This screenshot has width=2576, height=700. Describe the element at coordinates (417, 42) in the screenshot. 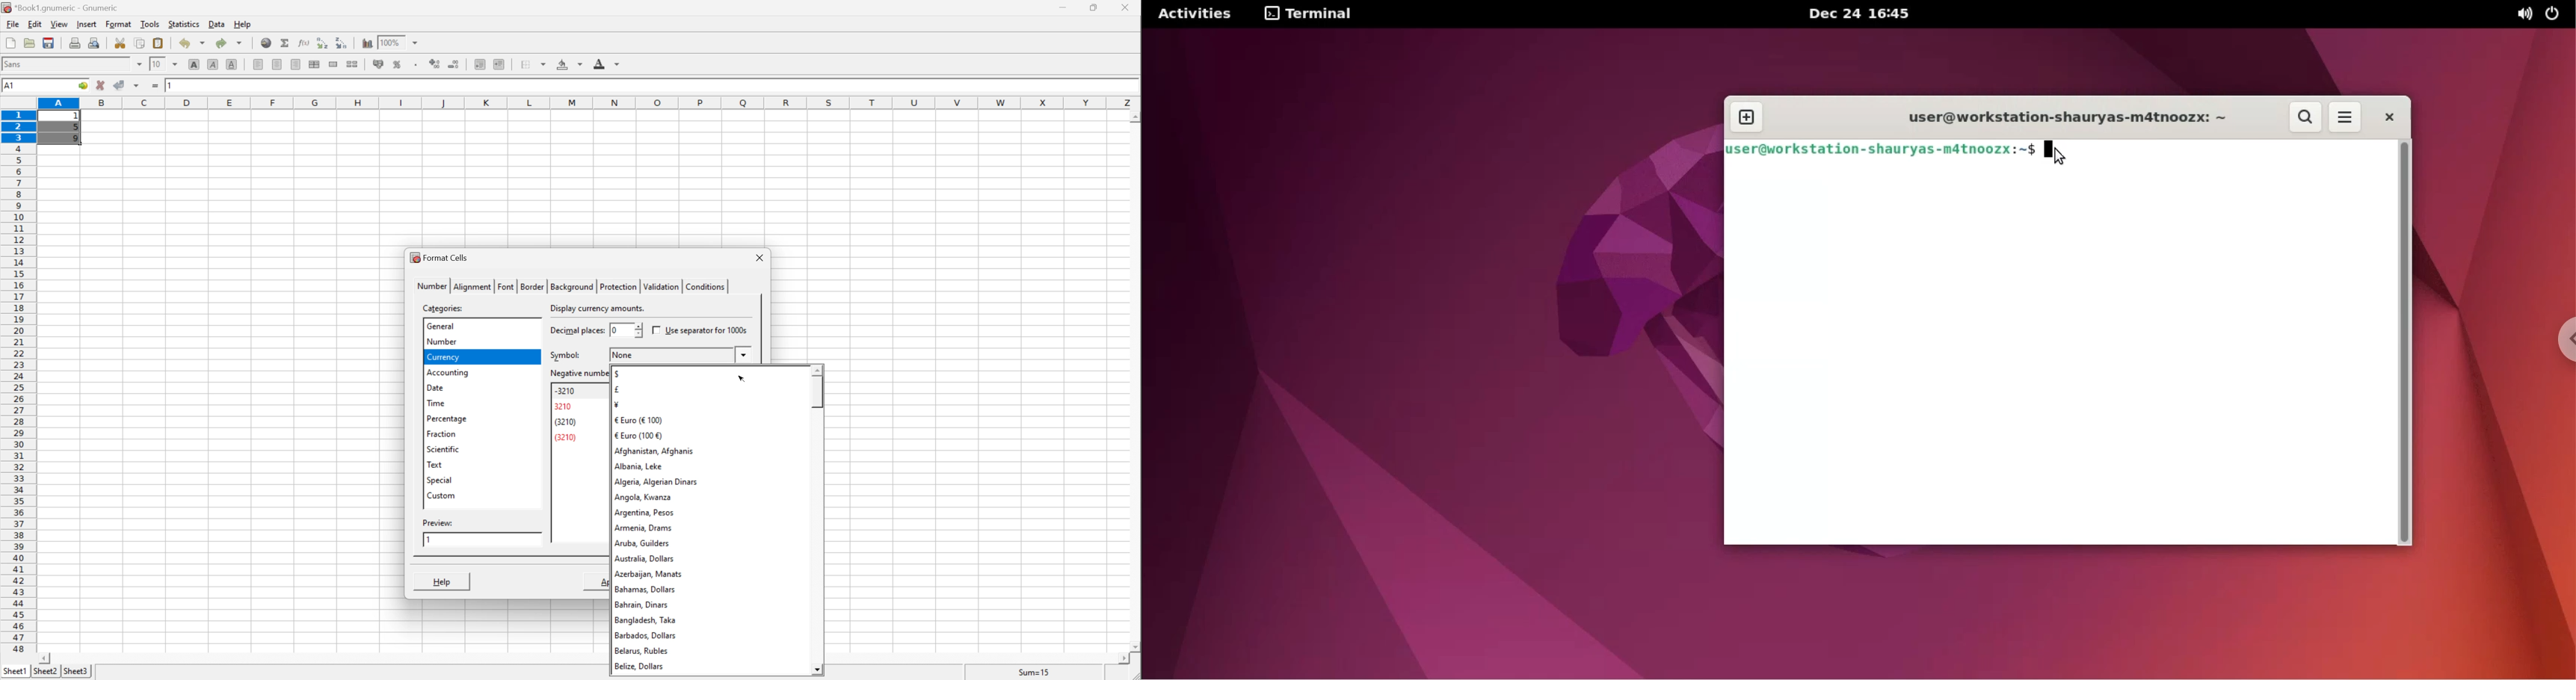

I see `drop down` at that location.